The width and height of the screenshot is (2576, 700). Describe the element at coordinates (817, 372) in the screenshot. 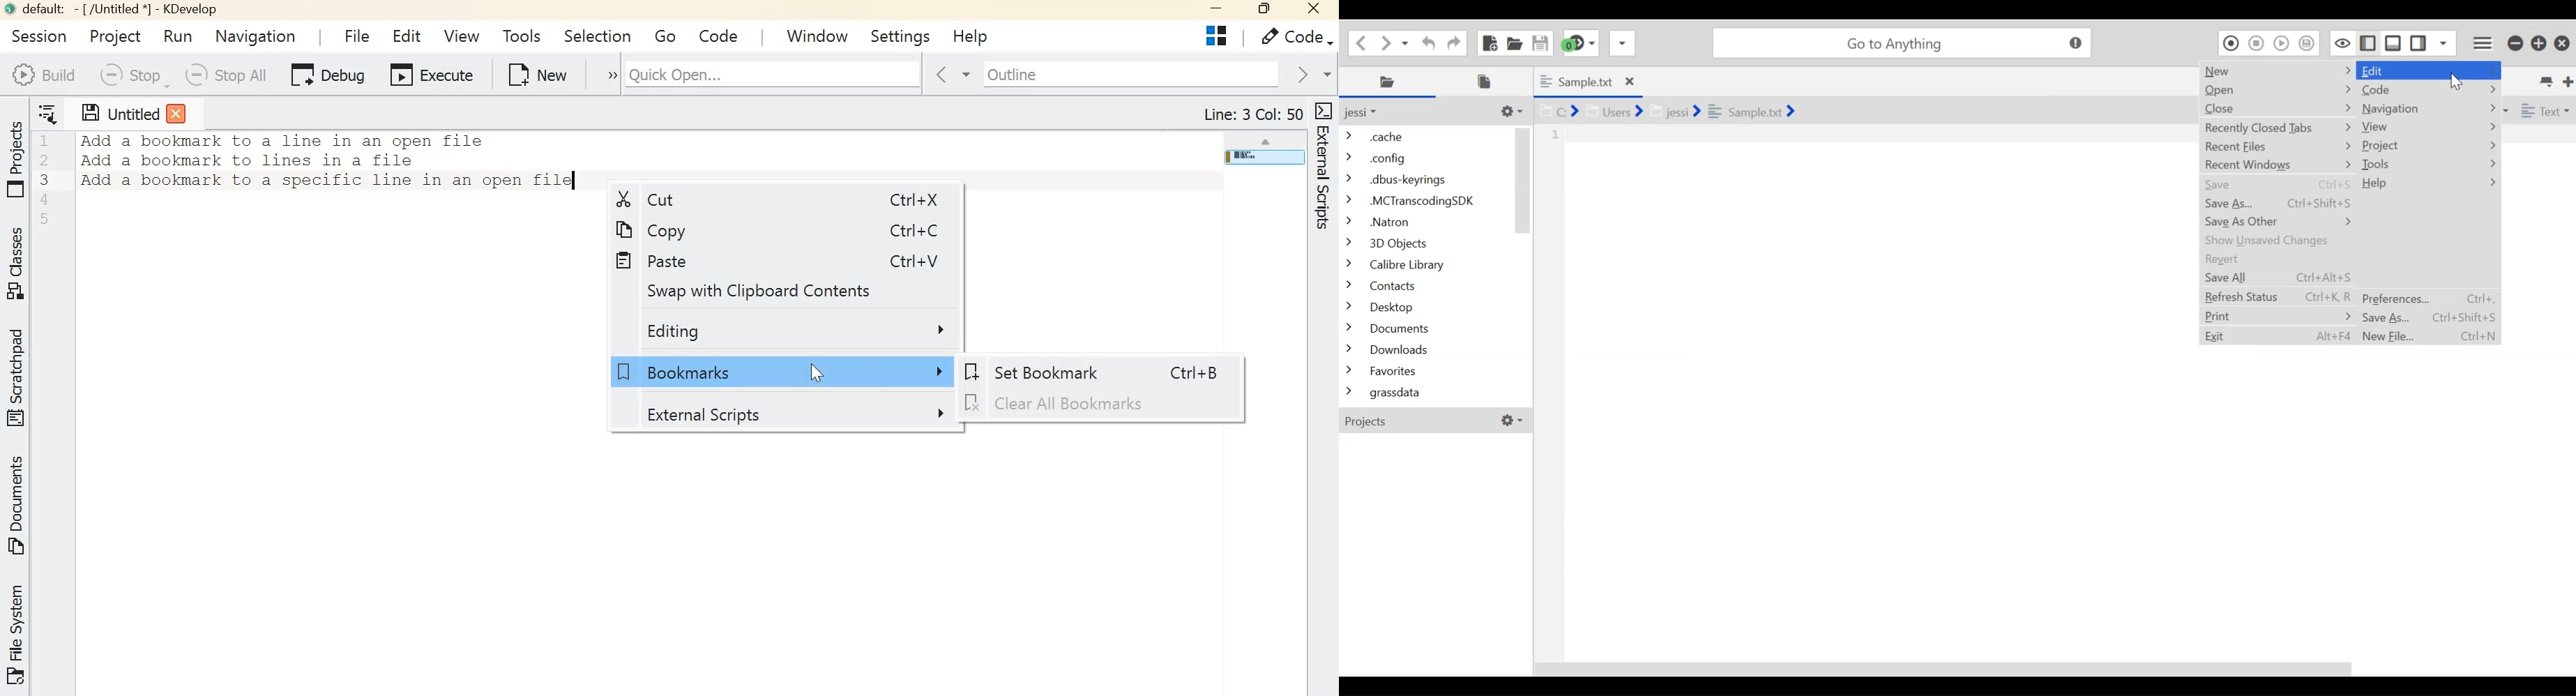

I see `cursor` at that location.